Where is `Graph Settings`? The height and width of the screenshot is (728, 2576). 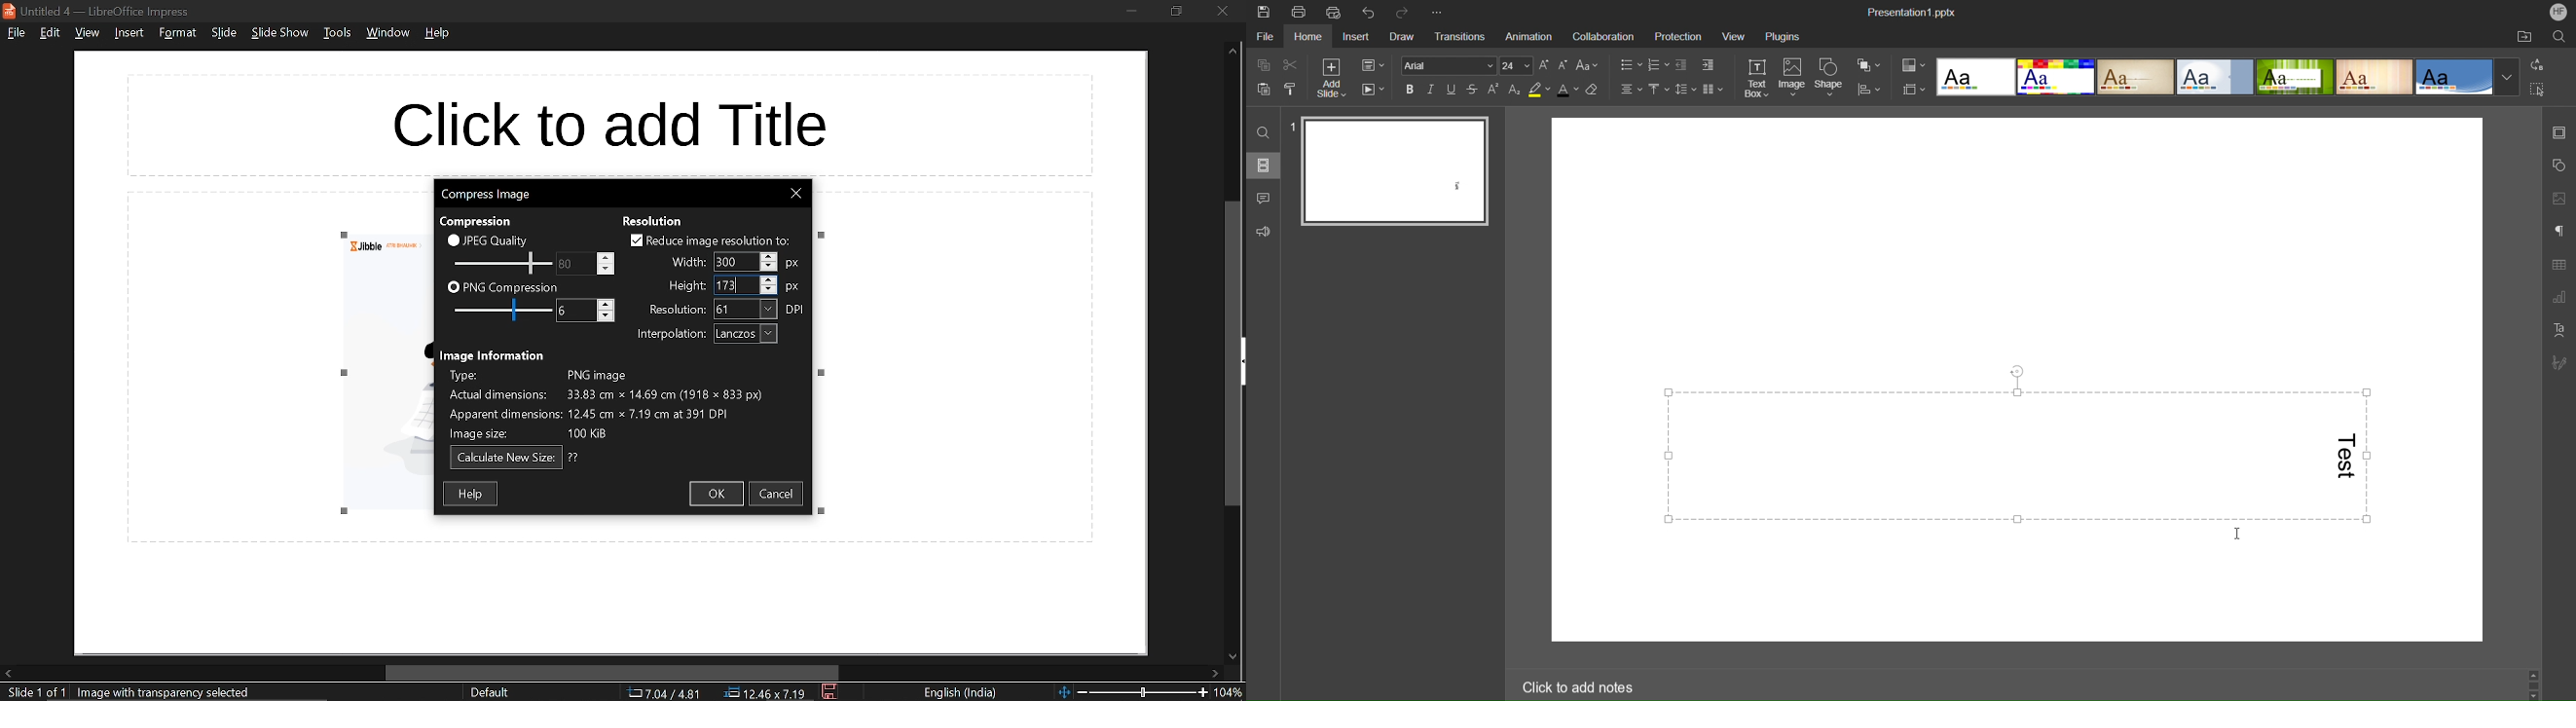 Graph Settings is located at coordinates (2559, 298).